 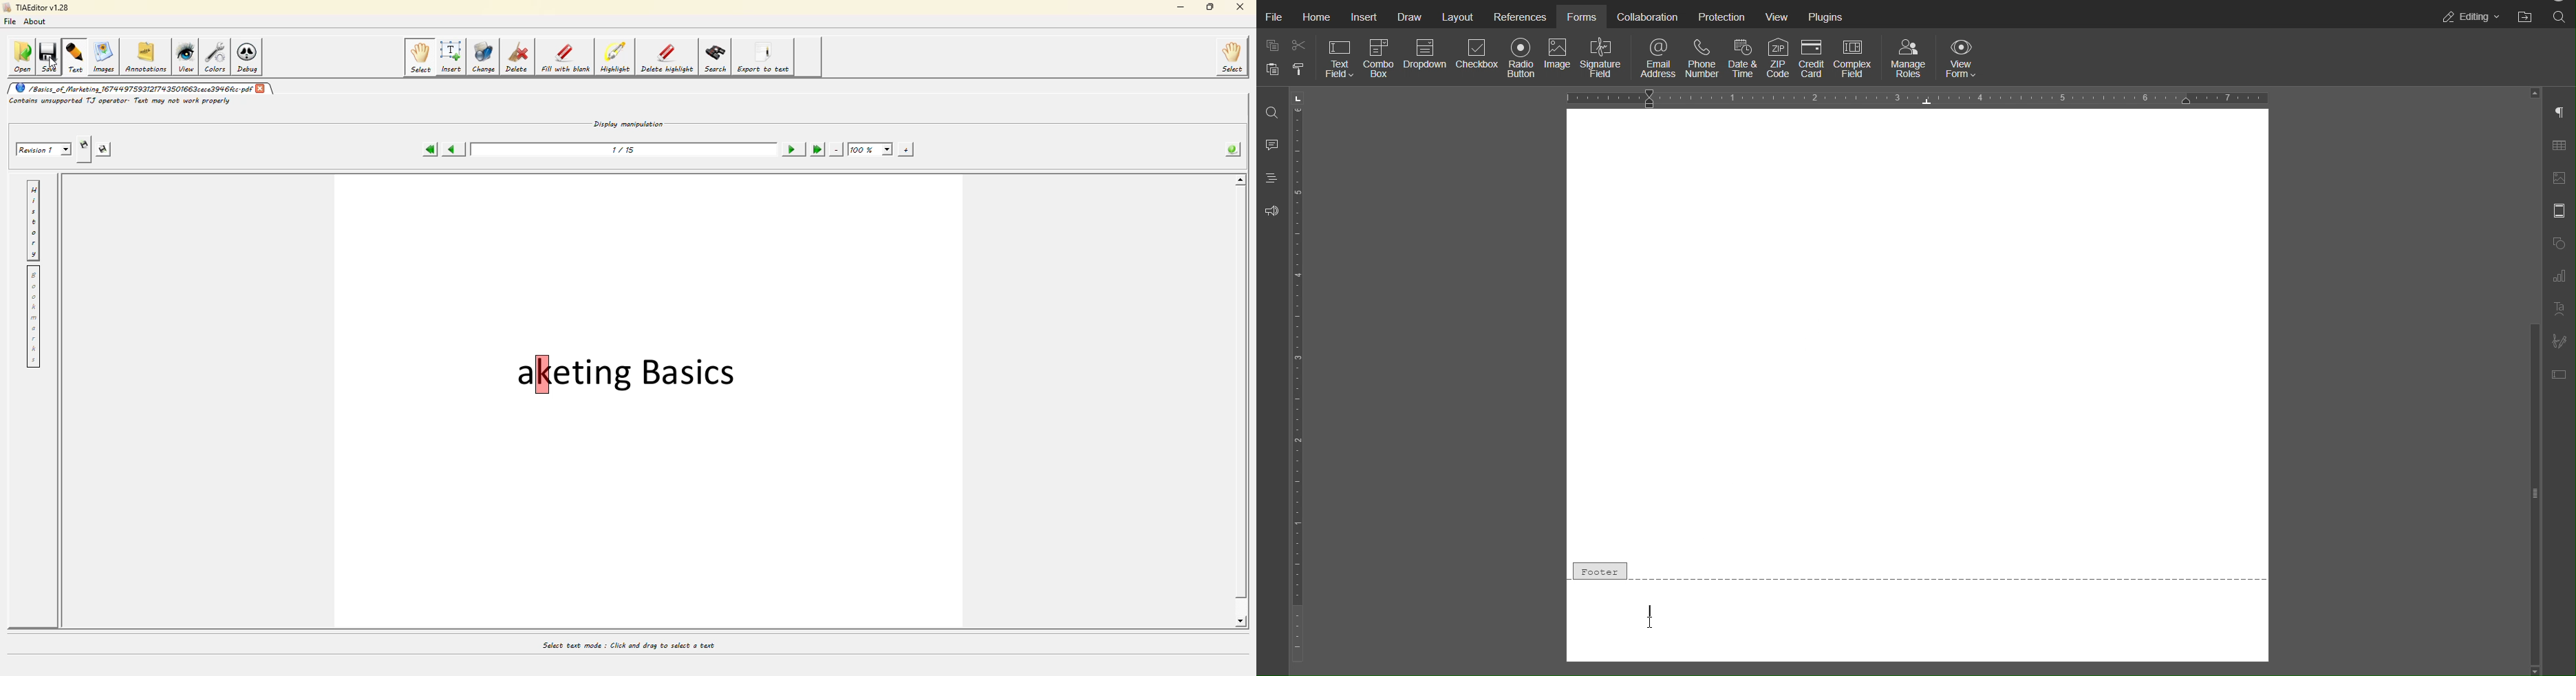 I want to click on Home, so click(x=1318, y=17).